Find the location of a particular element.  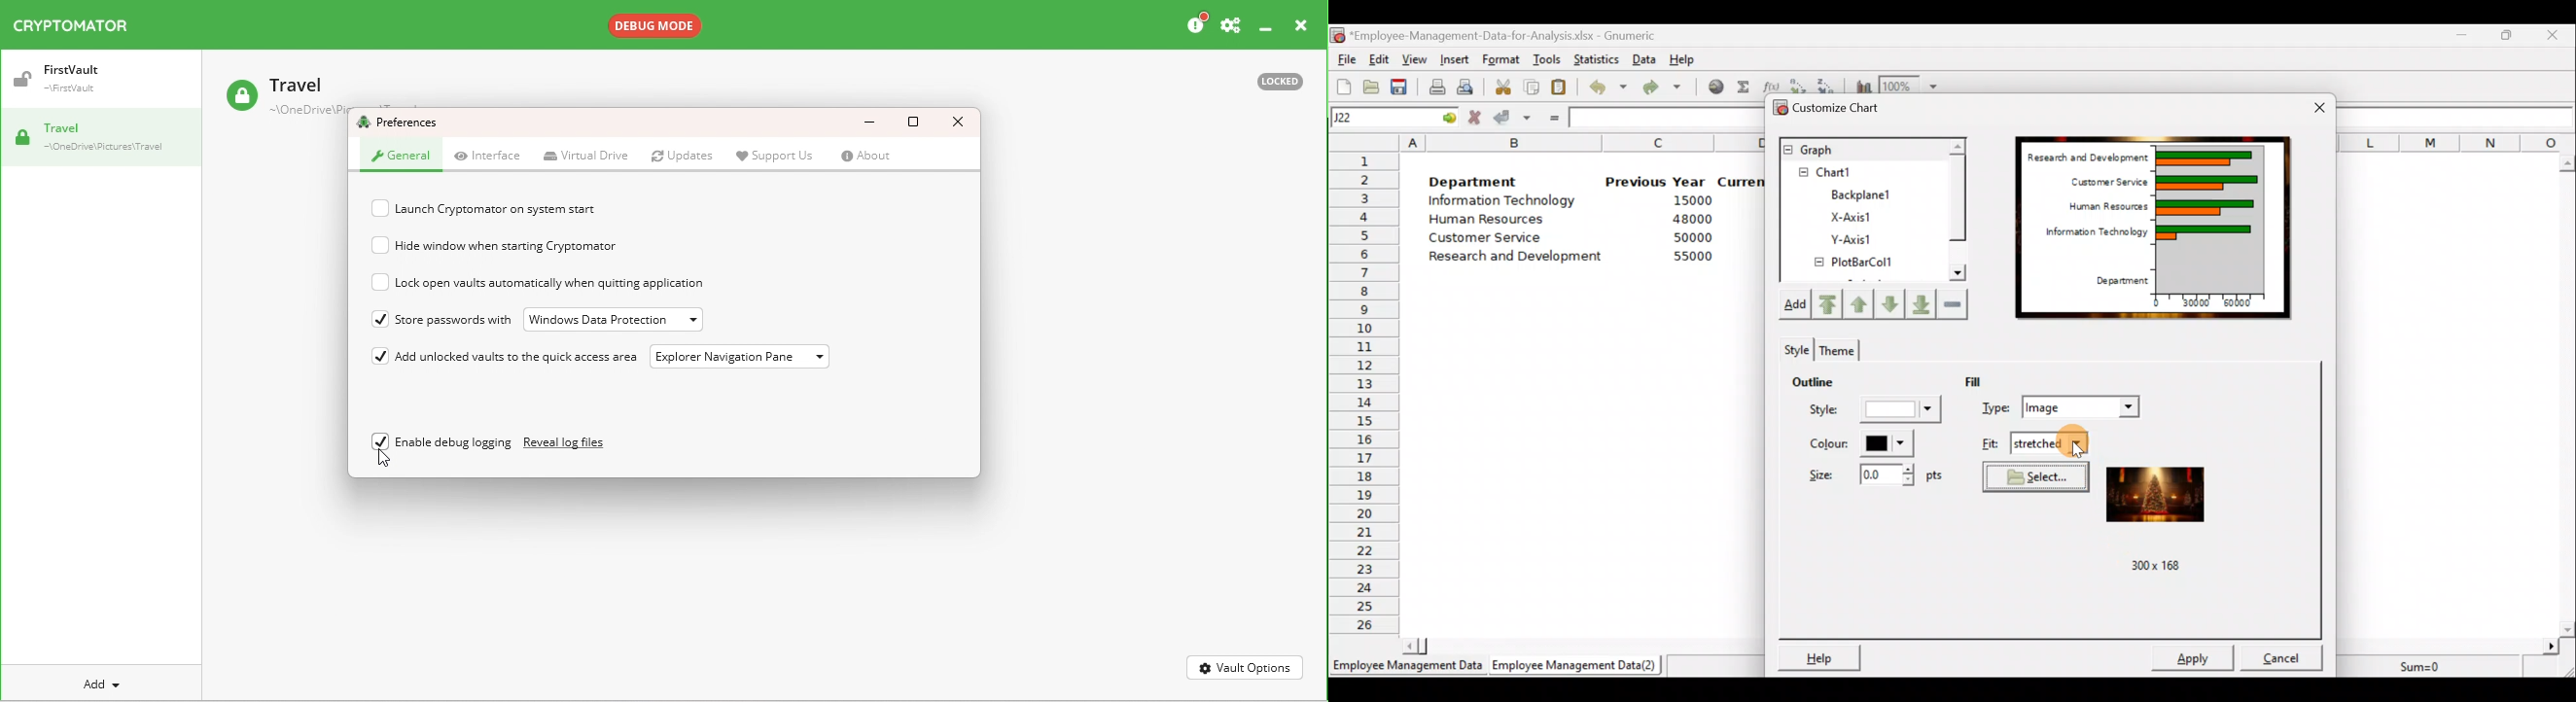

Vault options is located at coordinates (1244, 667).